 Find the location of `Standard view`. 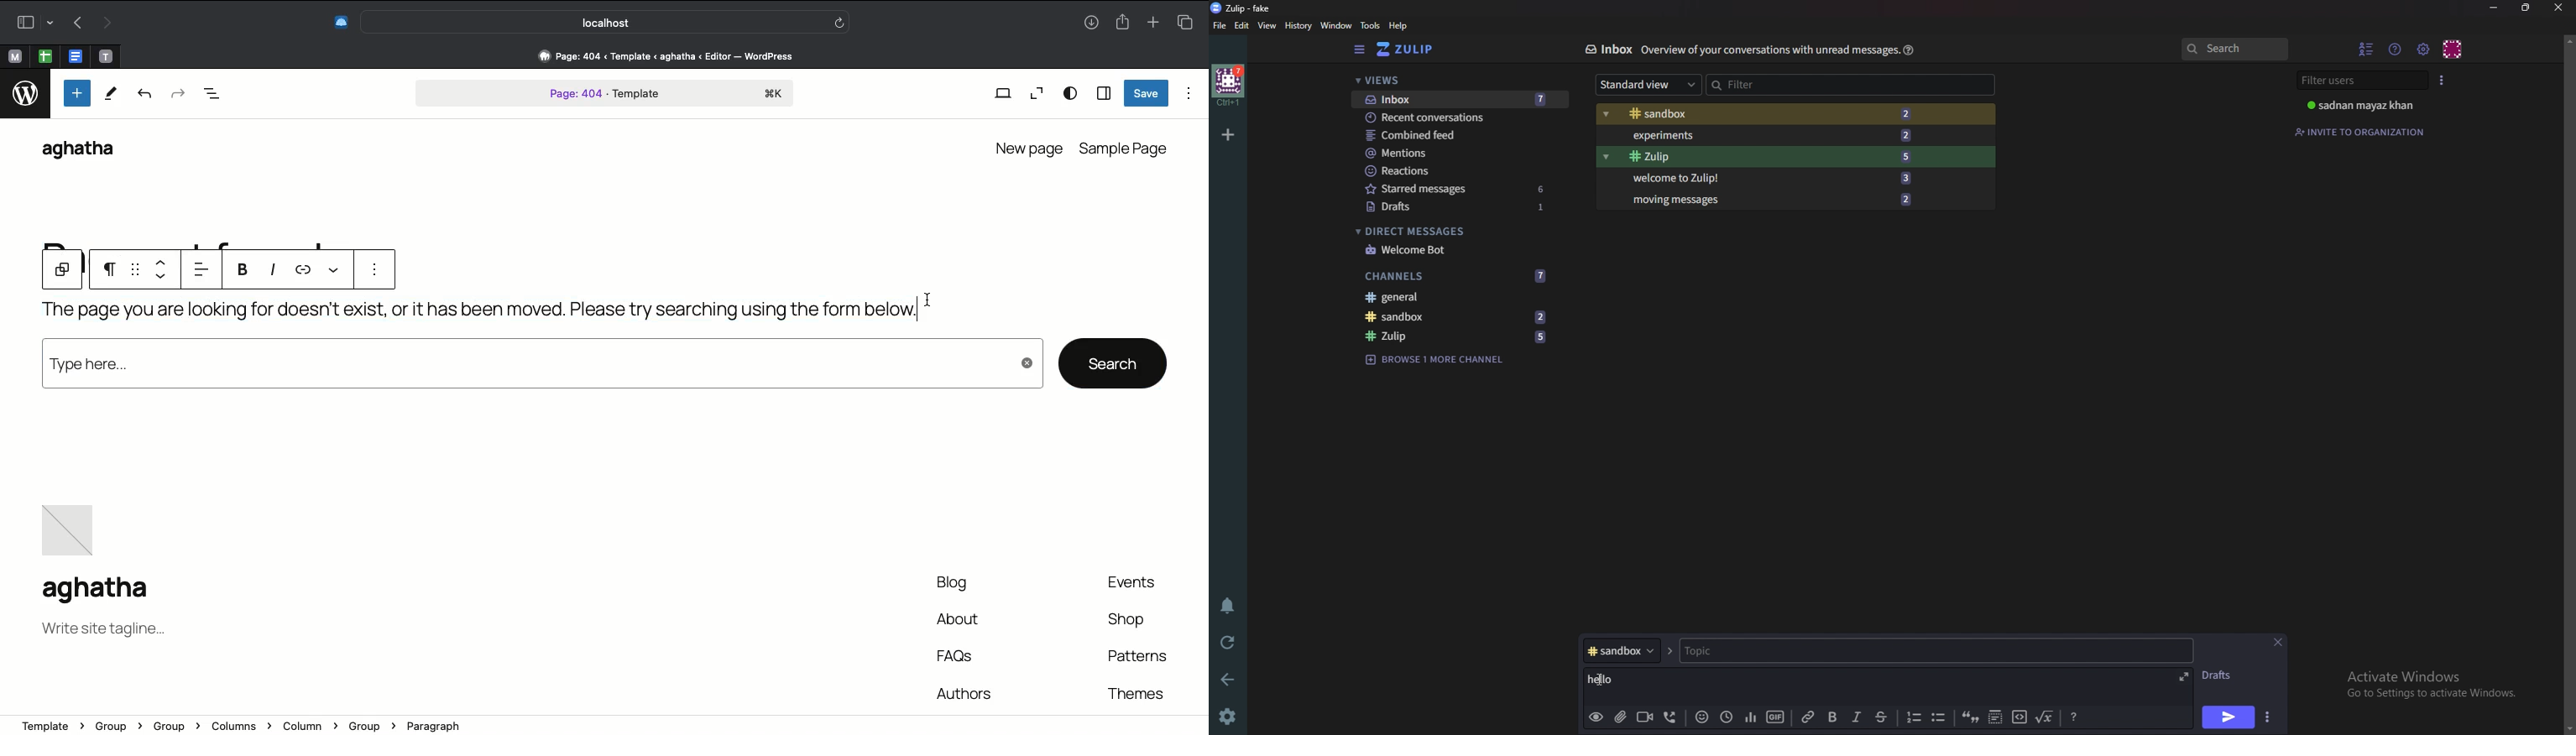

Standard view is located at coordinates (1649, 83).